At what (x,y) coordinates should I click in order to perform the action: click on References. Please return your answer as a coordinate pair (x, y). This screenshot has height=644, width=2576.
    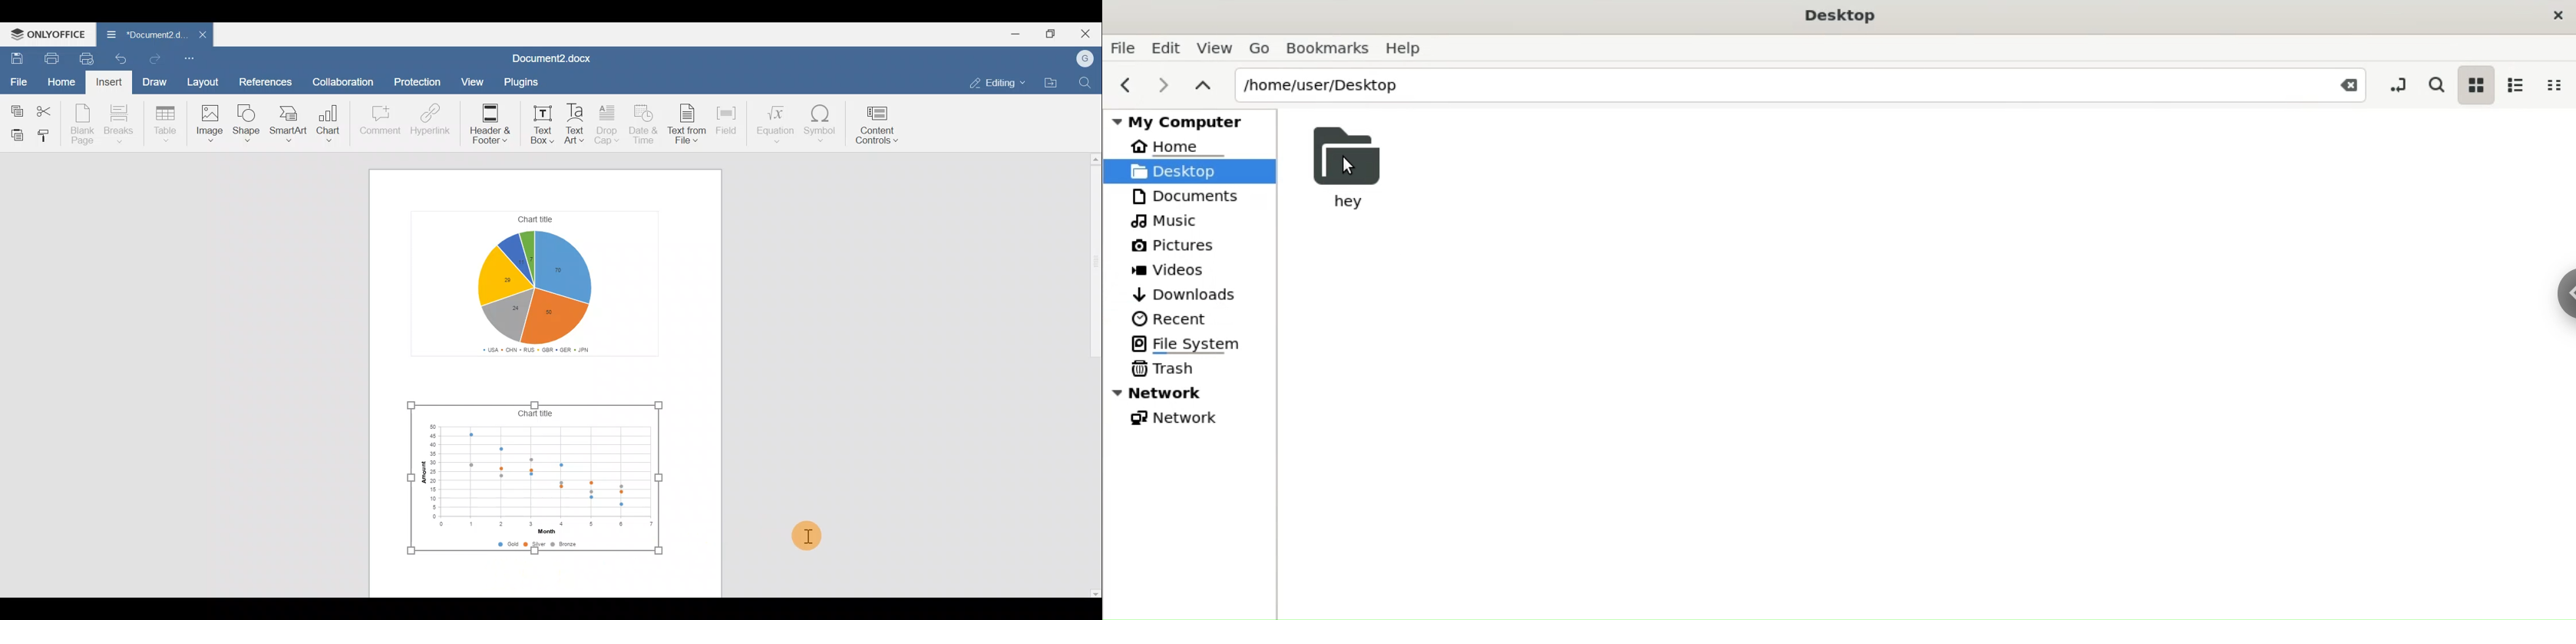
    Looking at the image, I should click on (266, 79).